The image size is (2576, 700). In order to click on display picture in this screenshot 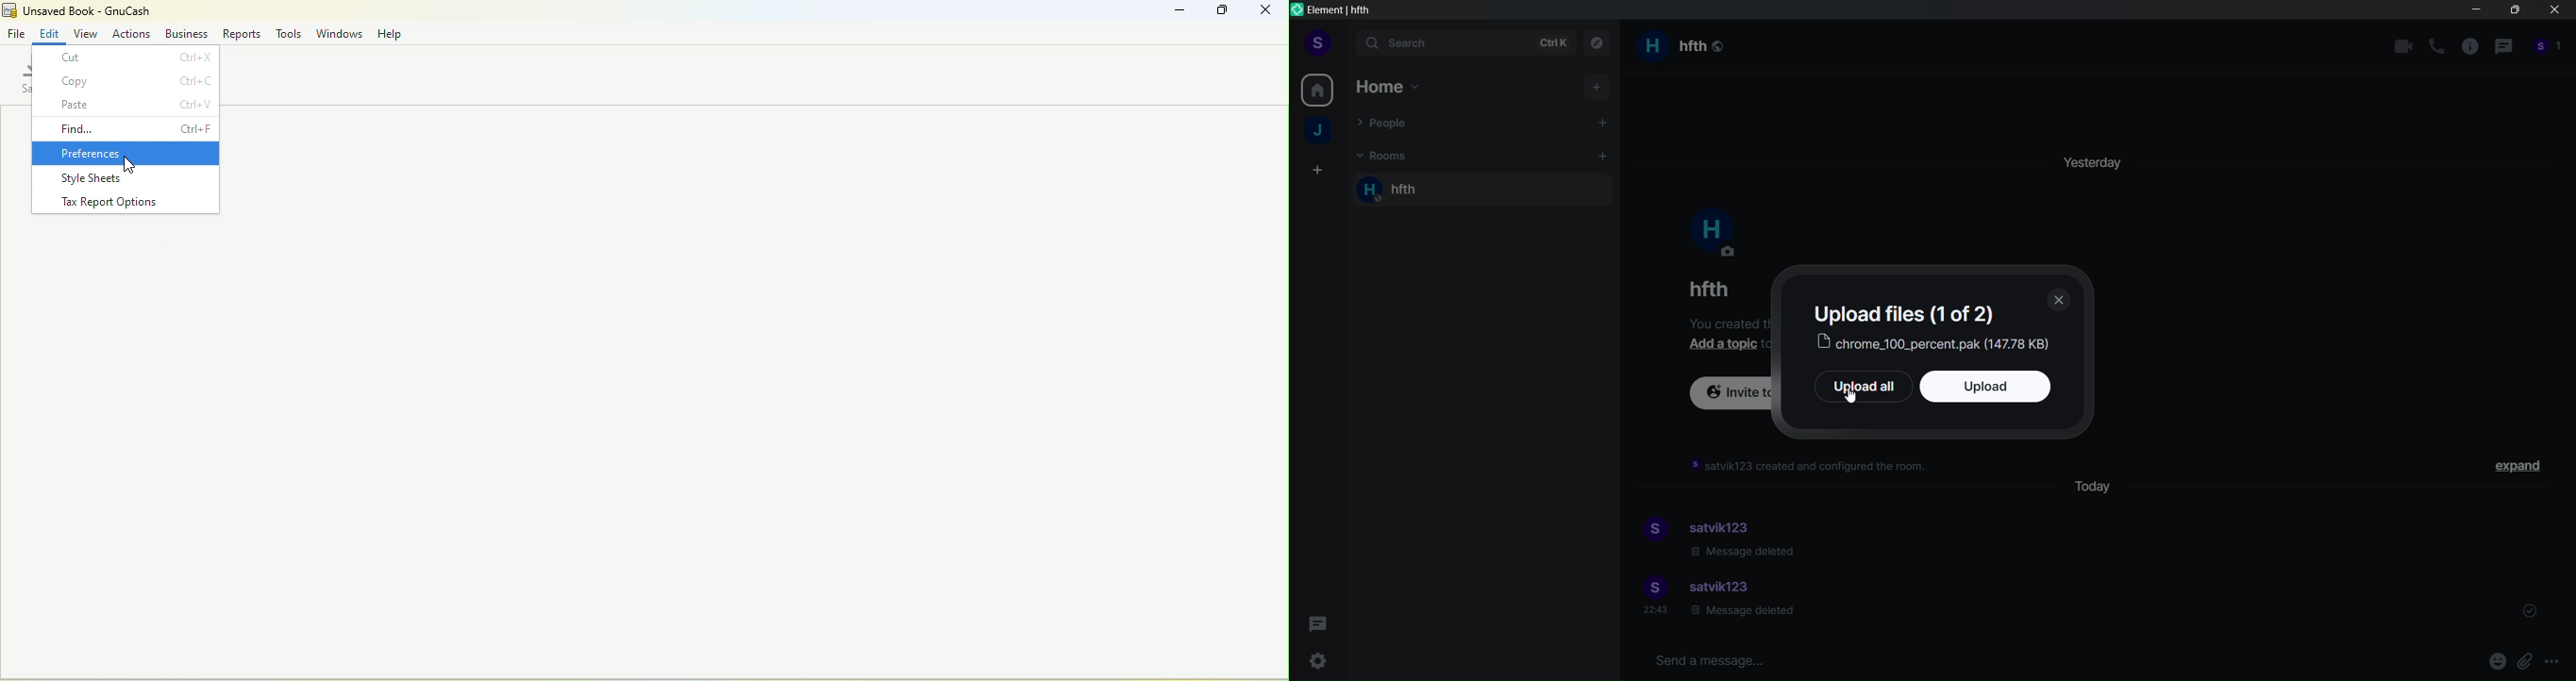, I will do `click(1652, 530)`.